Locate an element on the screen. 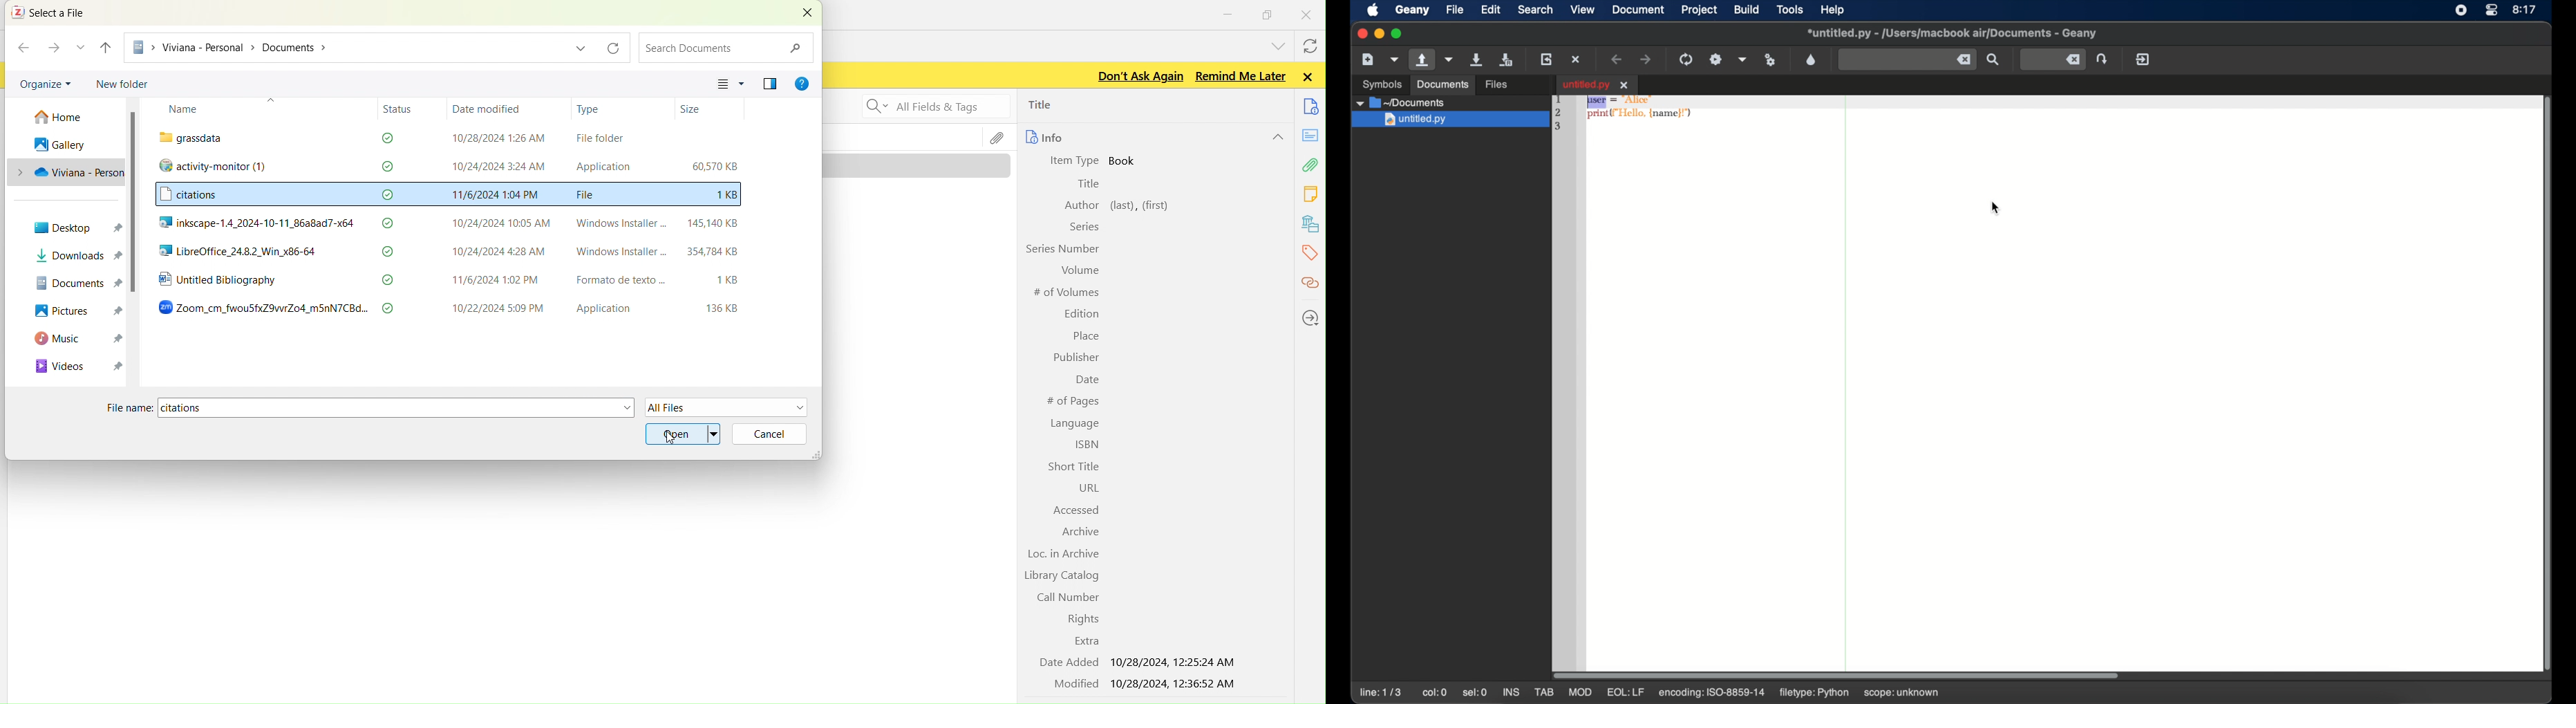 The height and width of the screenshot is (728, 2576). Windows Installer -  is located at coordinates (621, 252).